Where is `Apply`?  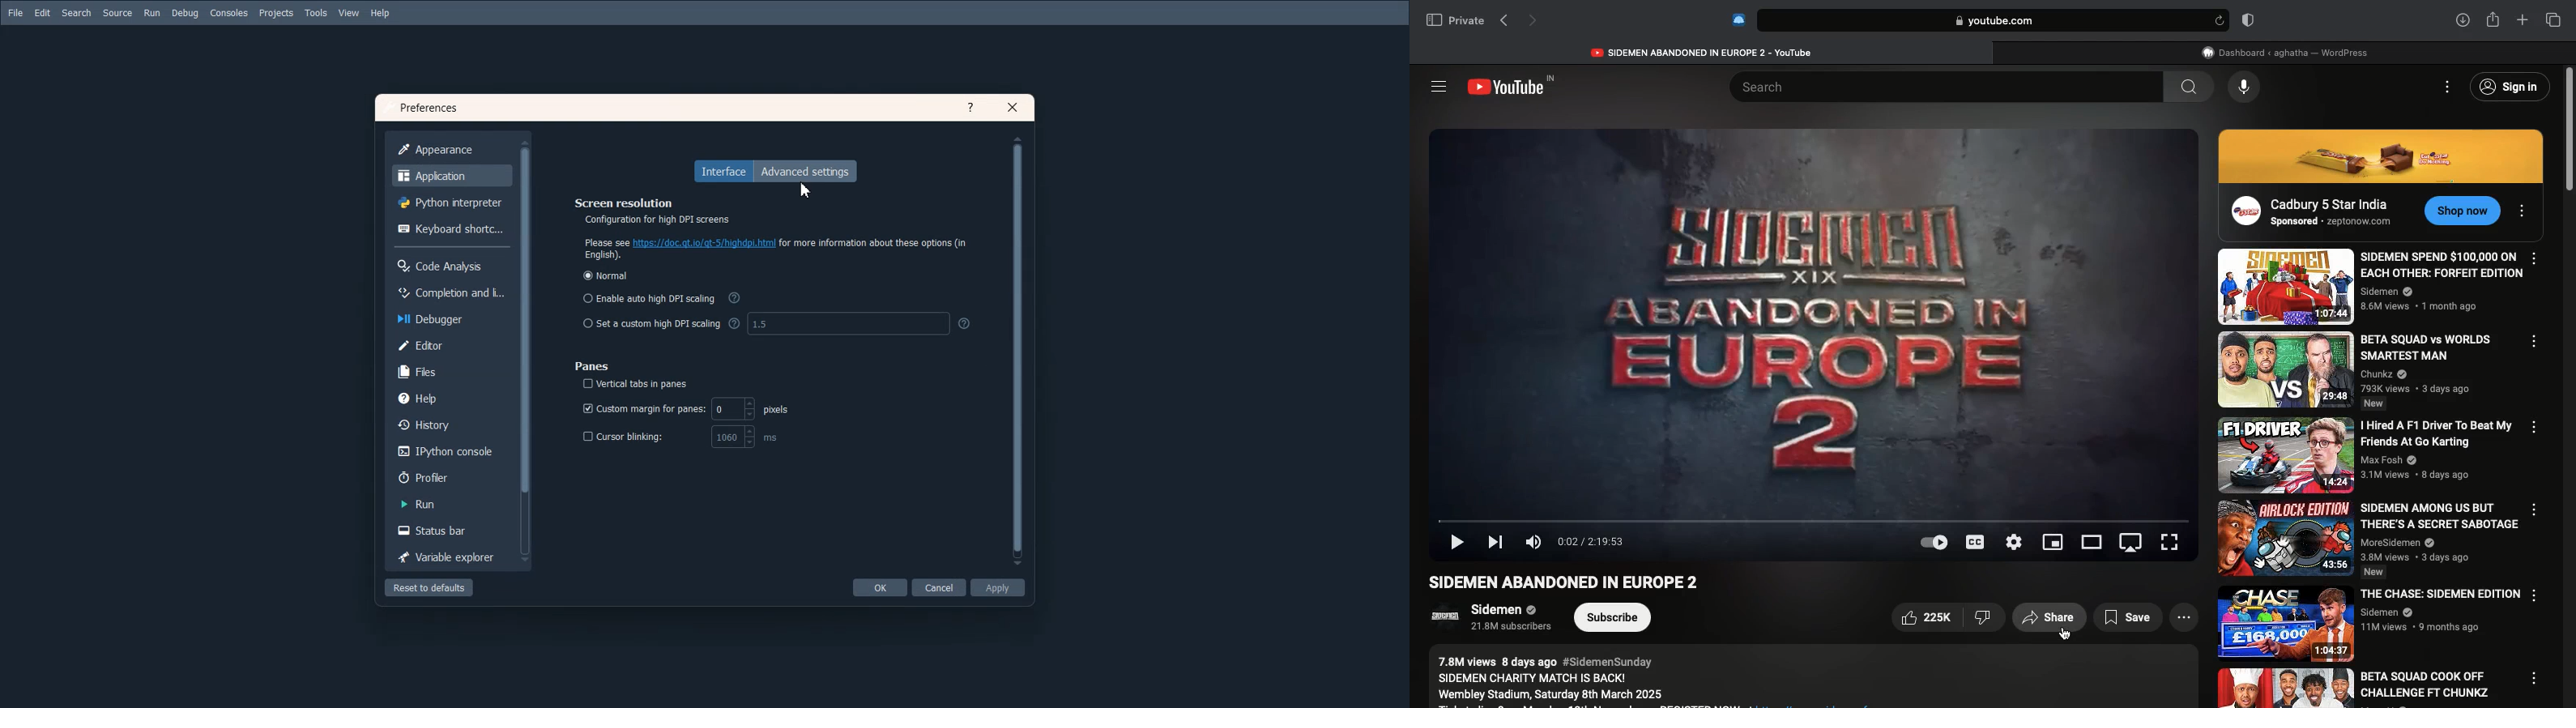 Apply is located at coordinates (997, 587).